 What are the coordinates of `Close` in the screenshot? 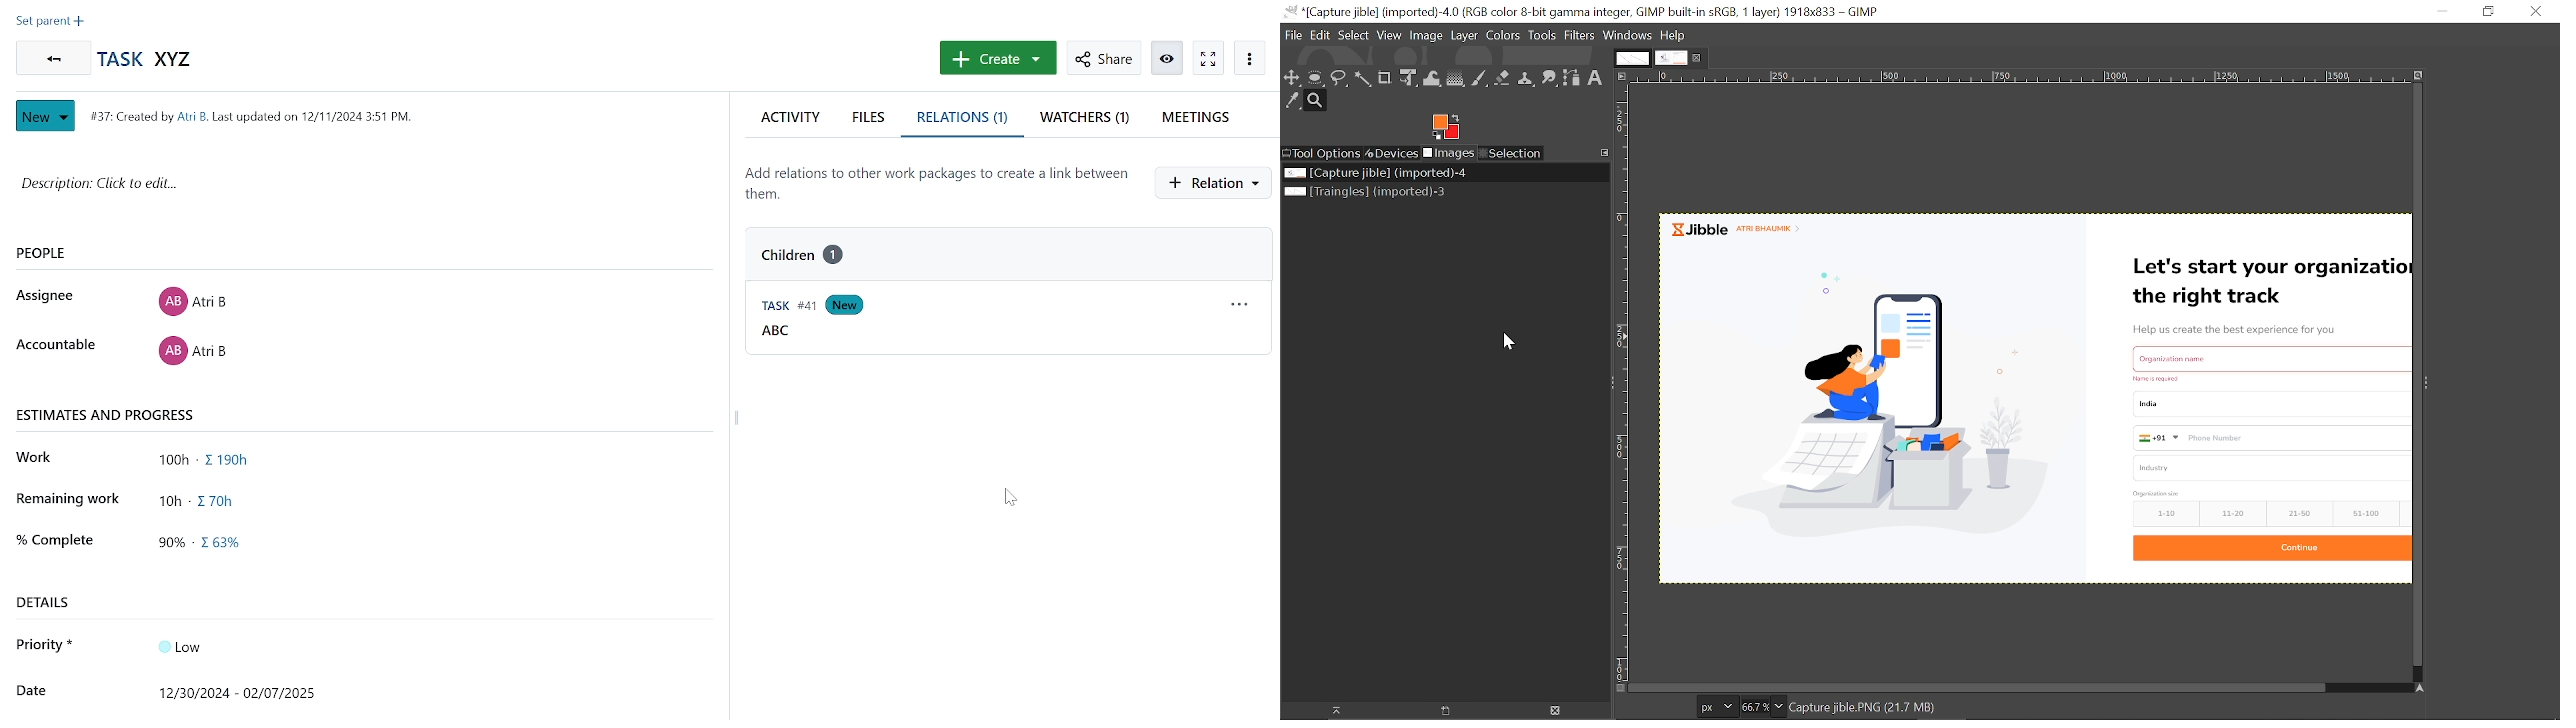 It's located at (1698, 59).